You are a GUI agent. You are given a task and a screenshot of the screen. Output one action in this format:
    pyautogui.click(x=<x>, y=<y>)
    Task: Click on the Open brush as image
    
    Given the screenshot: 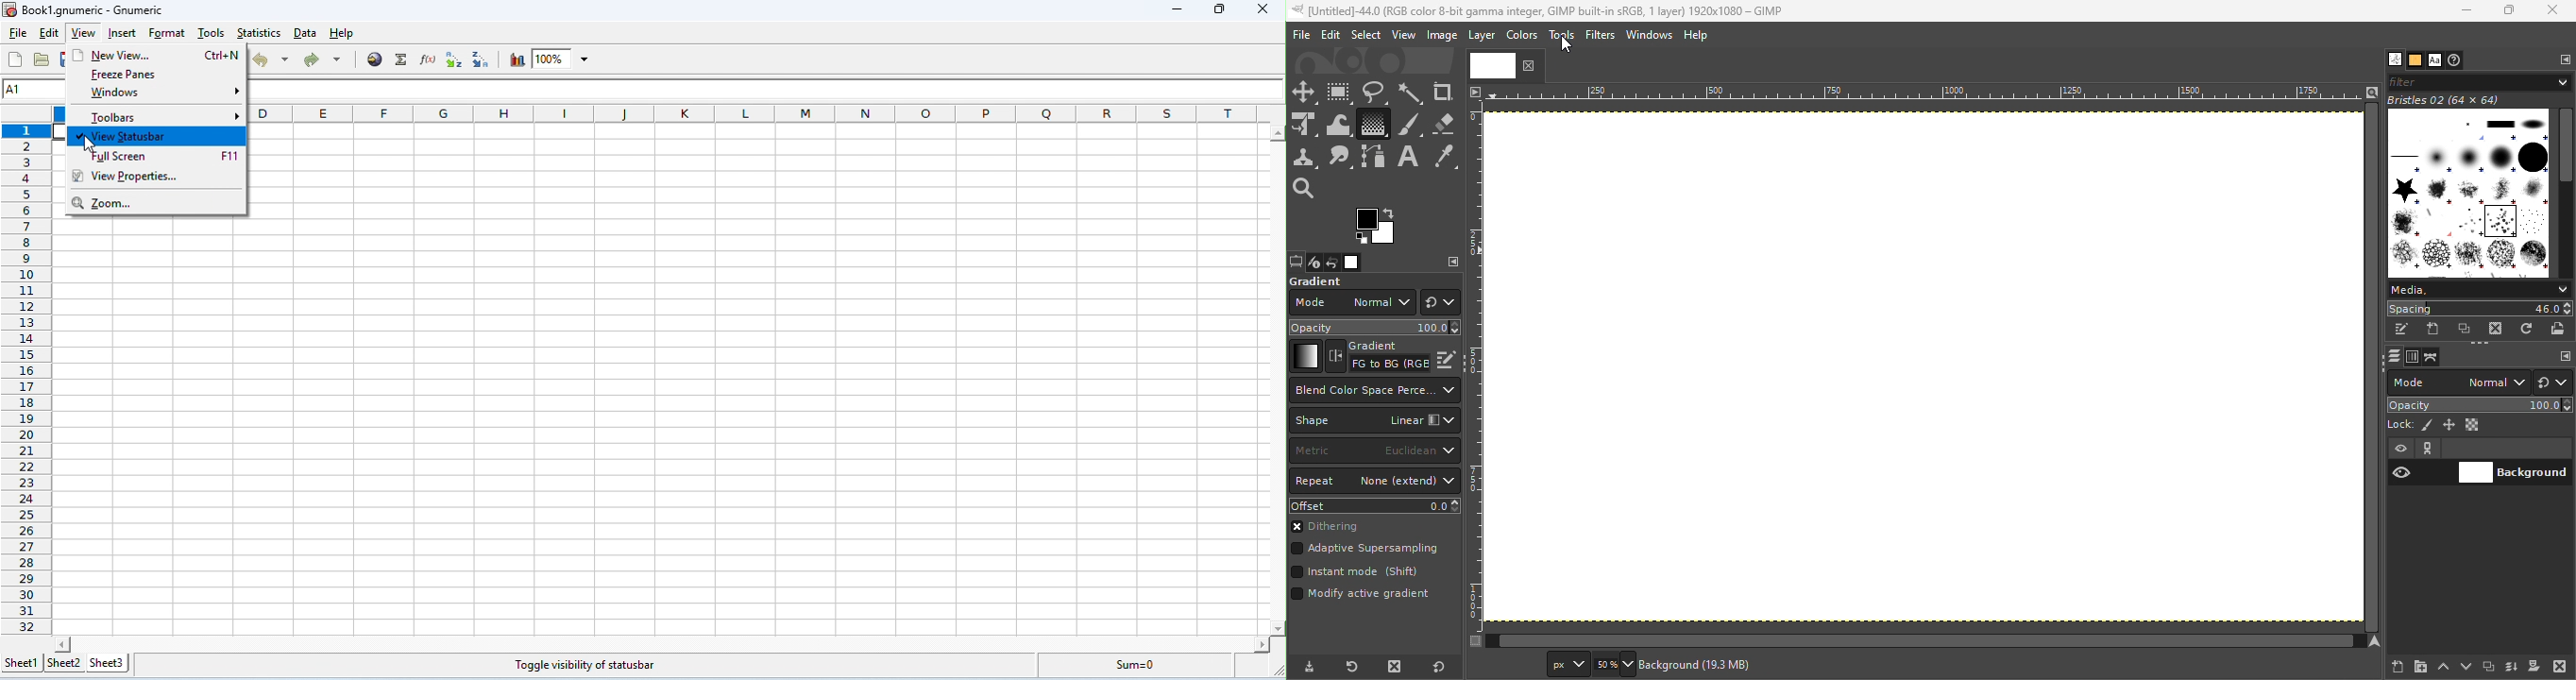 What is the action you would take?
    pyautogui.click(x=2559, y=328)
    